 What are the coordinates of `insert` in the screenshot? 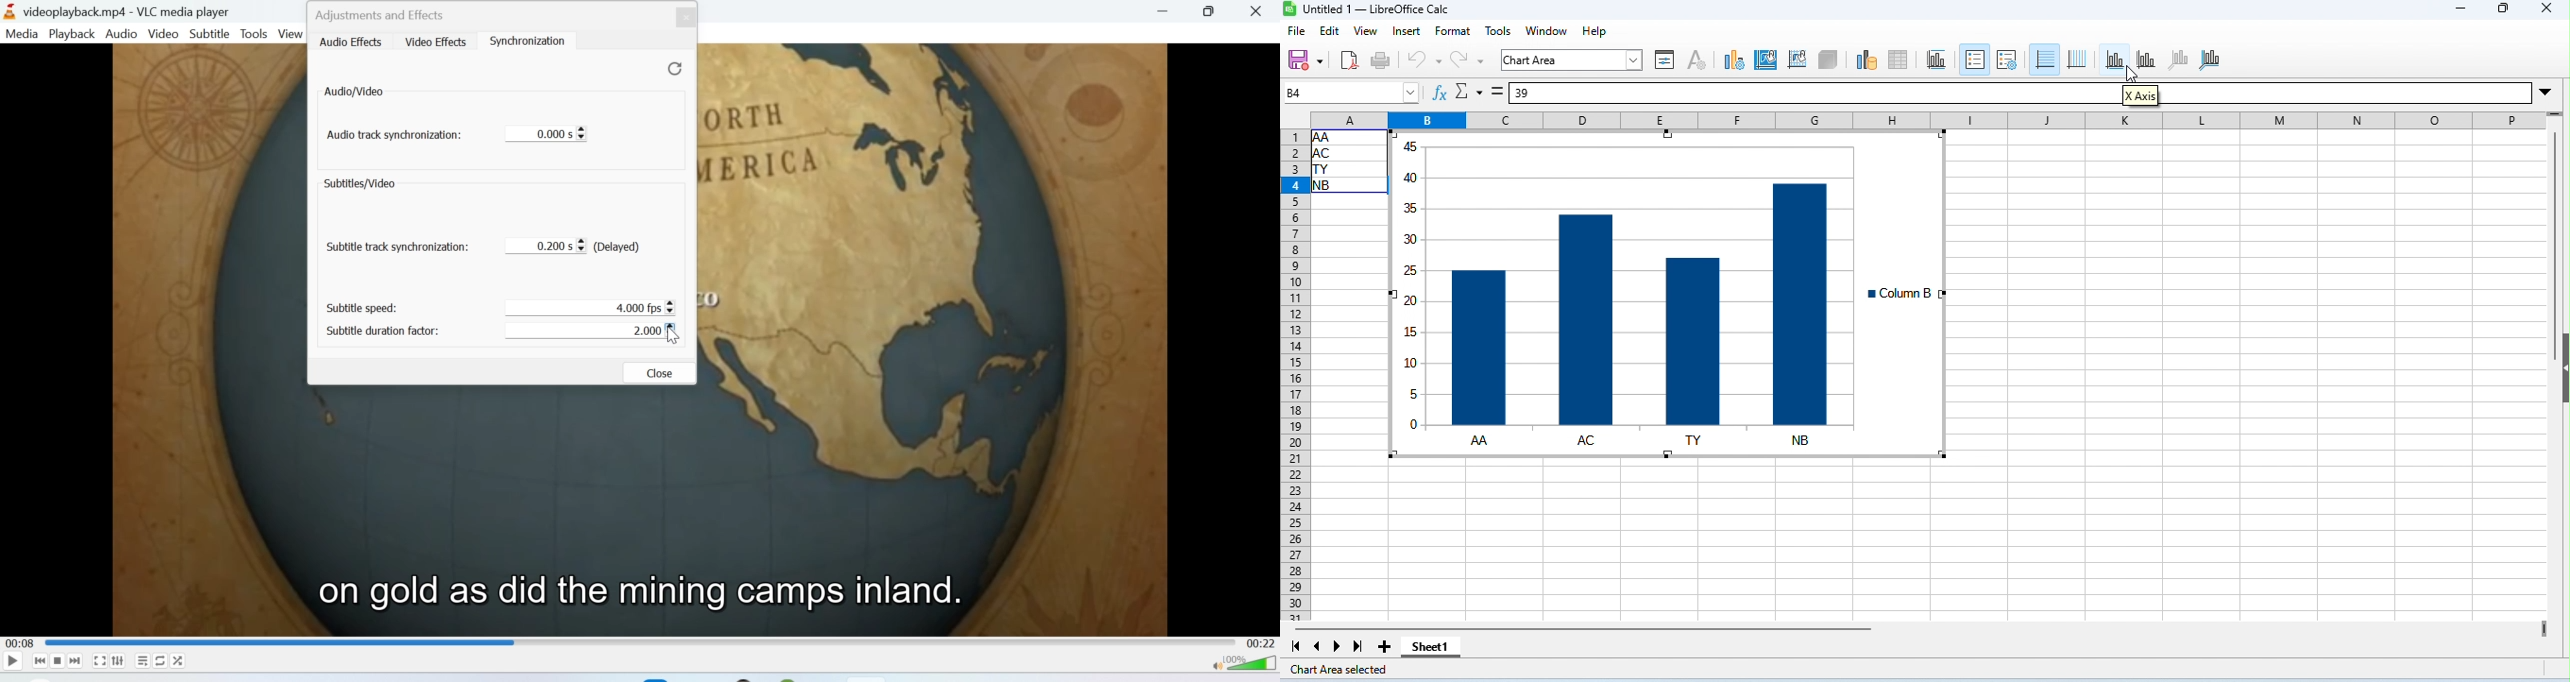 It's located at (1408, 32).